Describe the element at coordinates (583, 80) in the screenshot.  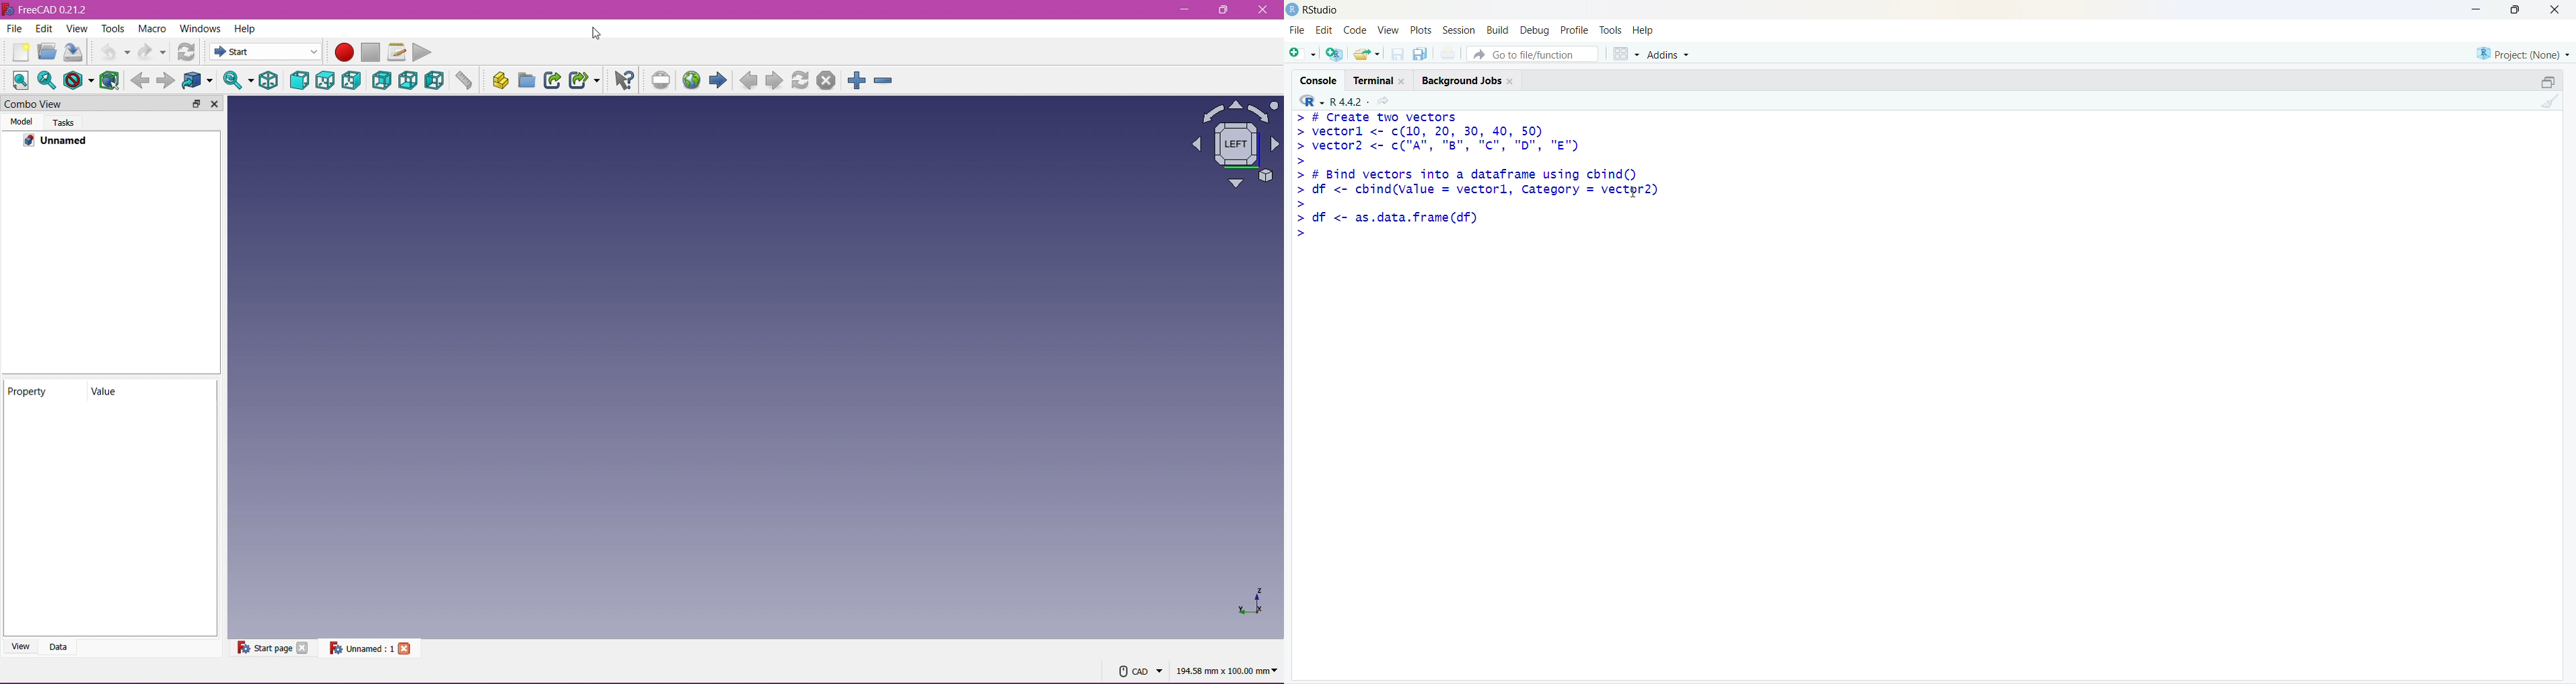
I see `Make Sub link` at that location.